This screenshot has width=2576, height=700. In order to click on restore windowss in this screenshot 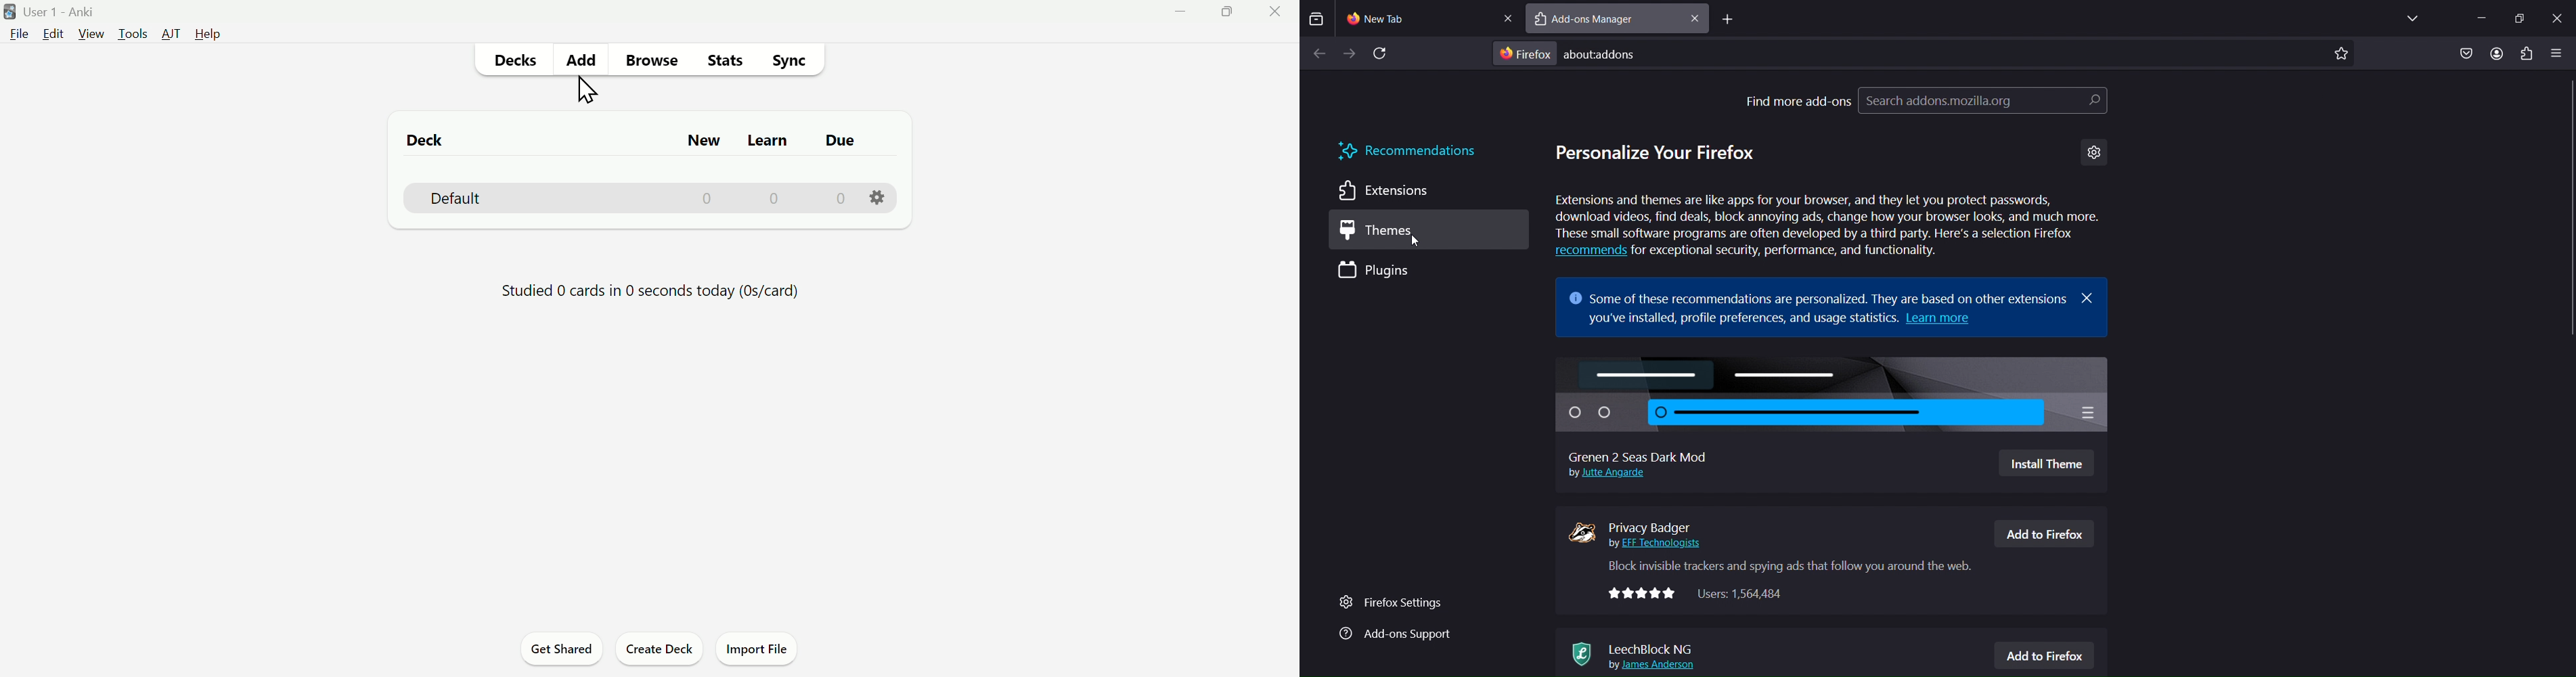, I will do `click(2519, 17)`.